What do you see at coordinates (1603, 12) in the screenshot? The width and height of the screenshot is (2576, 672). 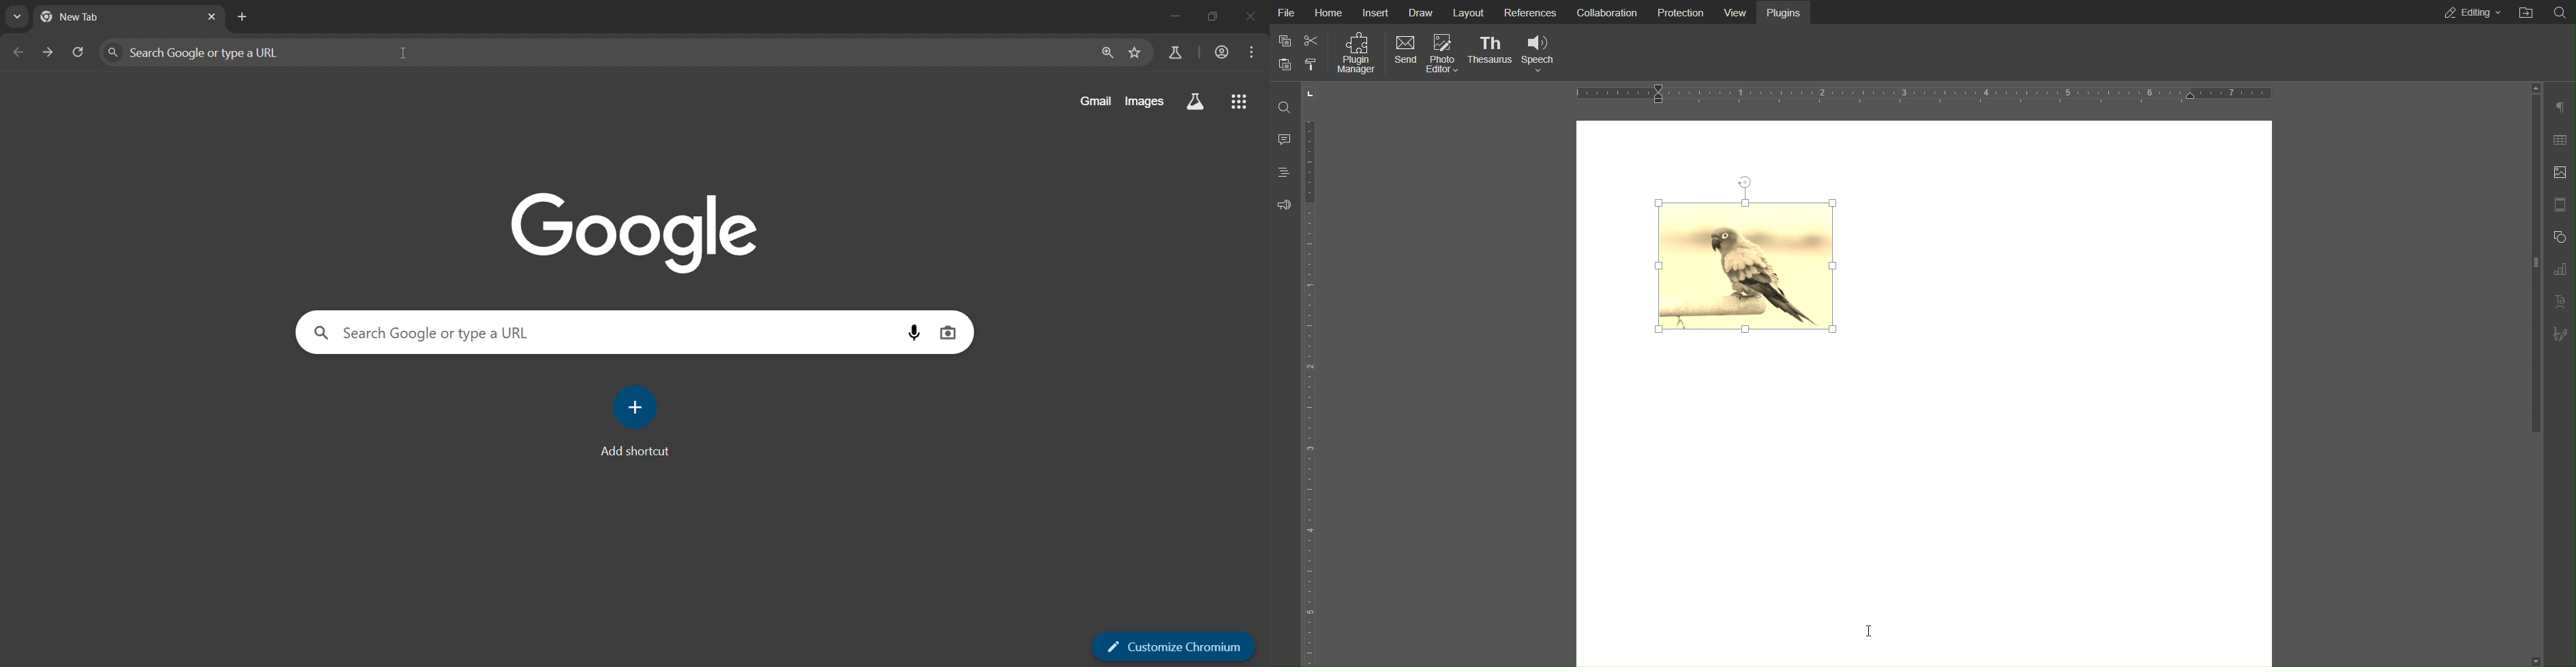 I see `Collaboration` at bounding box center [1603, 12].